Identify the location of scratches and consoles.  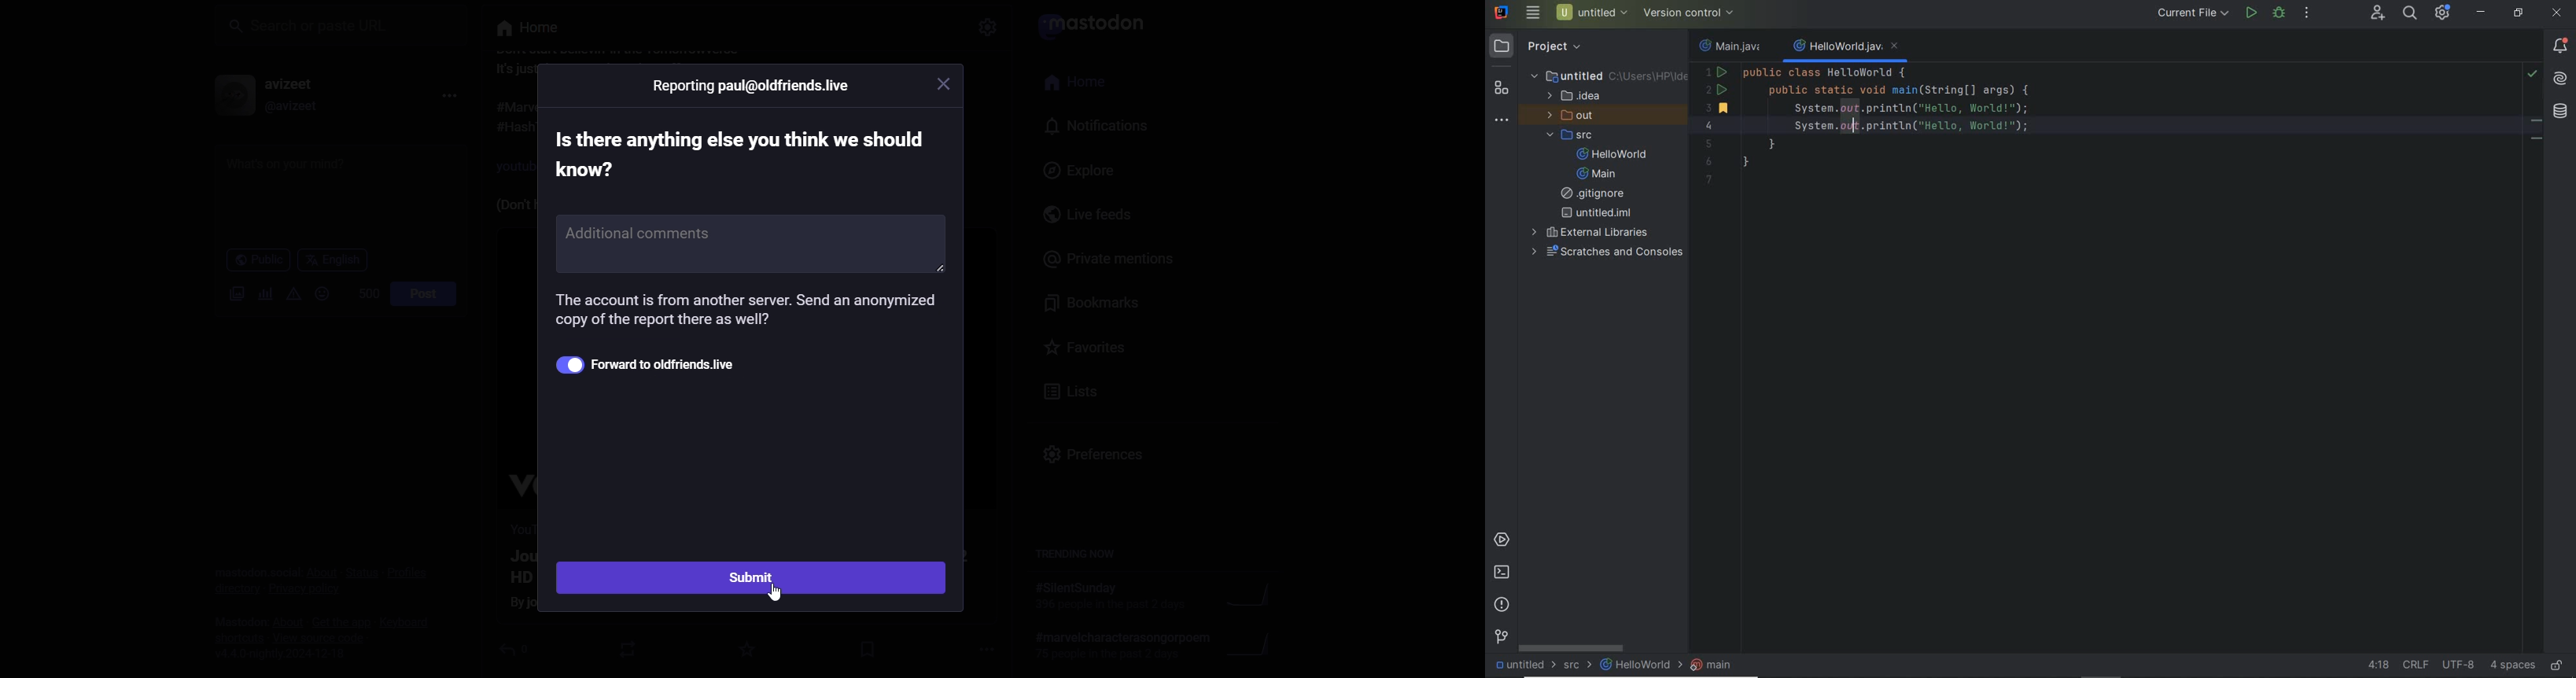
(1603, 253).